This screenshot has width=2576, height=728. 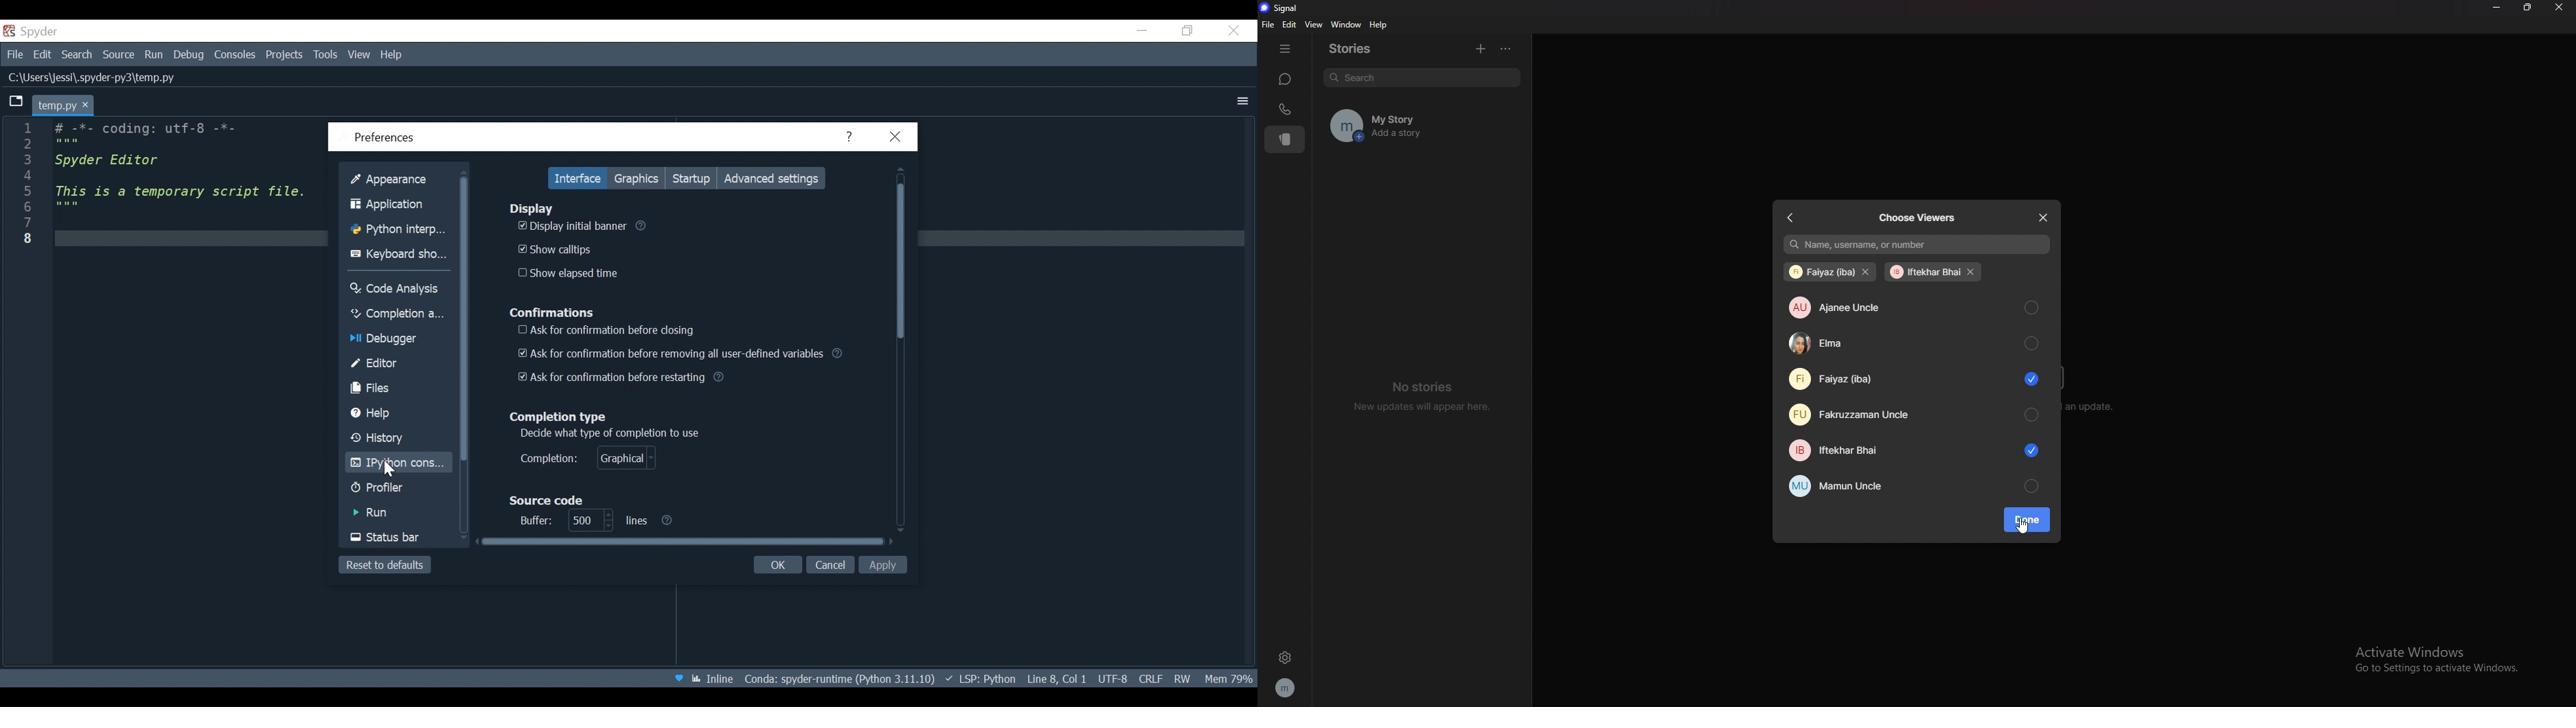 What do you see at coordinates (397, 314) in the screenshot?
I see `Completion analysis` at bounding box center [397, 314].